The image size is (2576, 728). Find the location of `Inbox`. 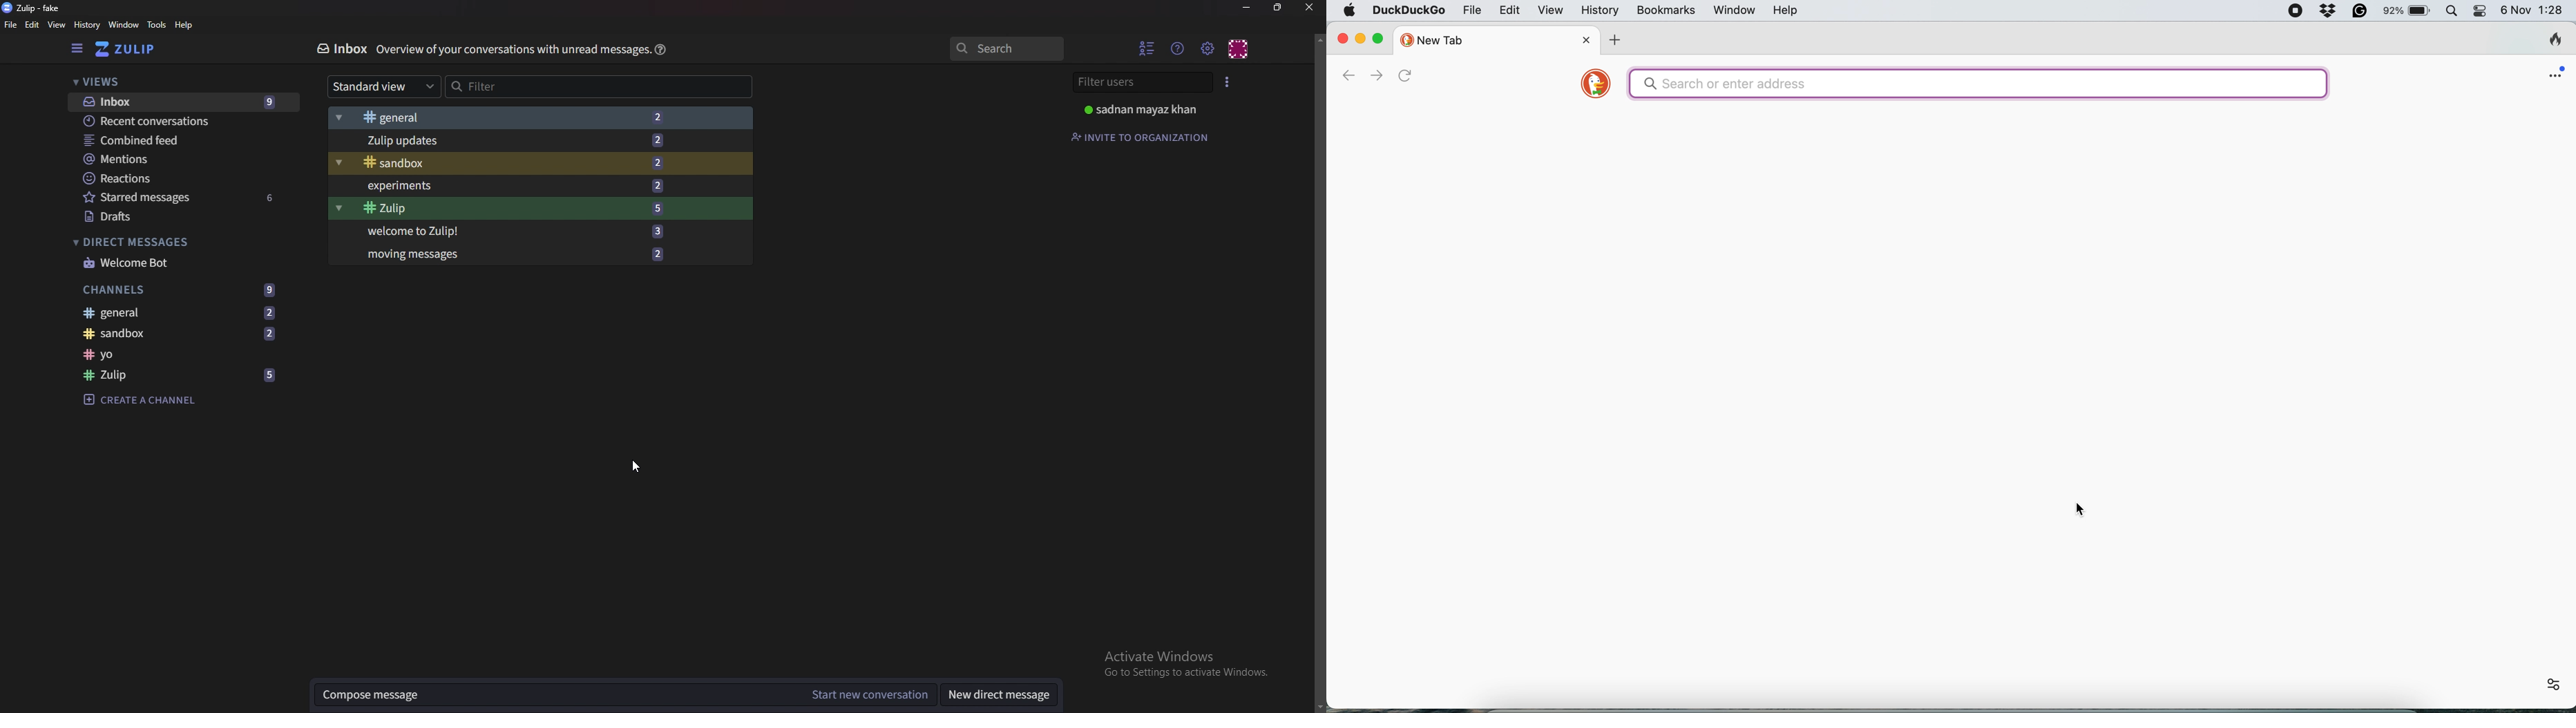

Inbox is located at coordinates (339, 48).